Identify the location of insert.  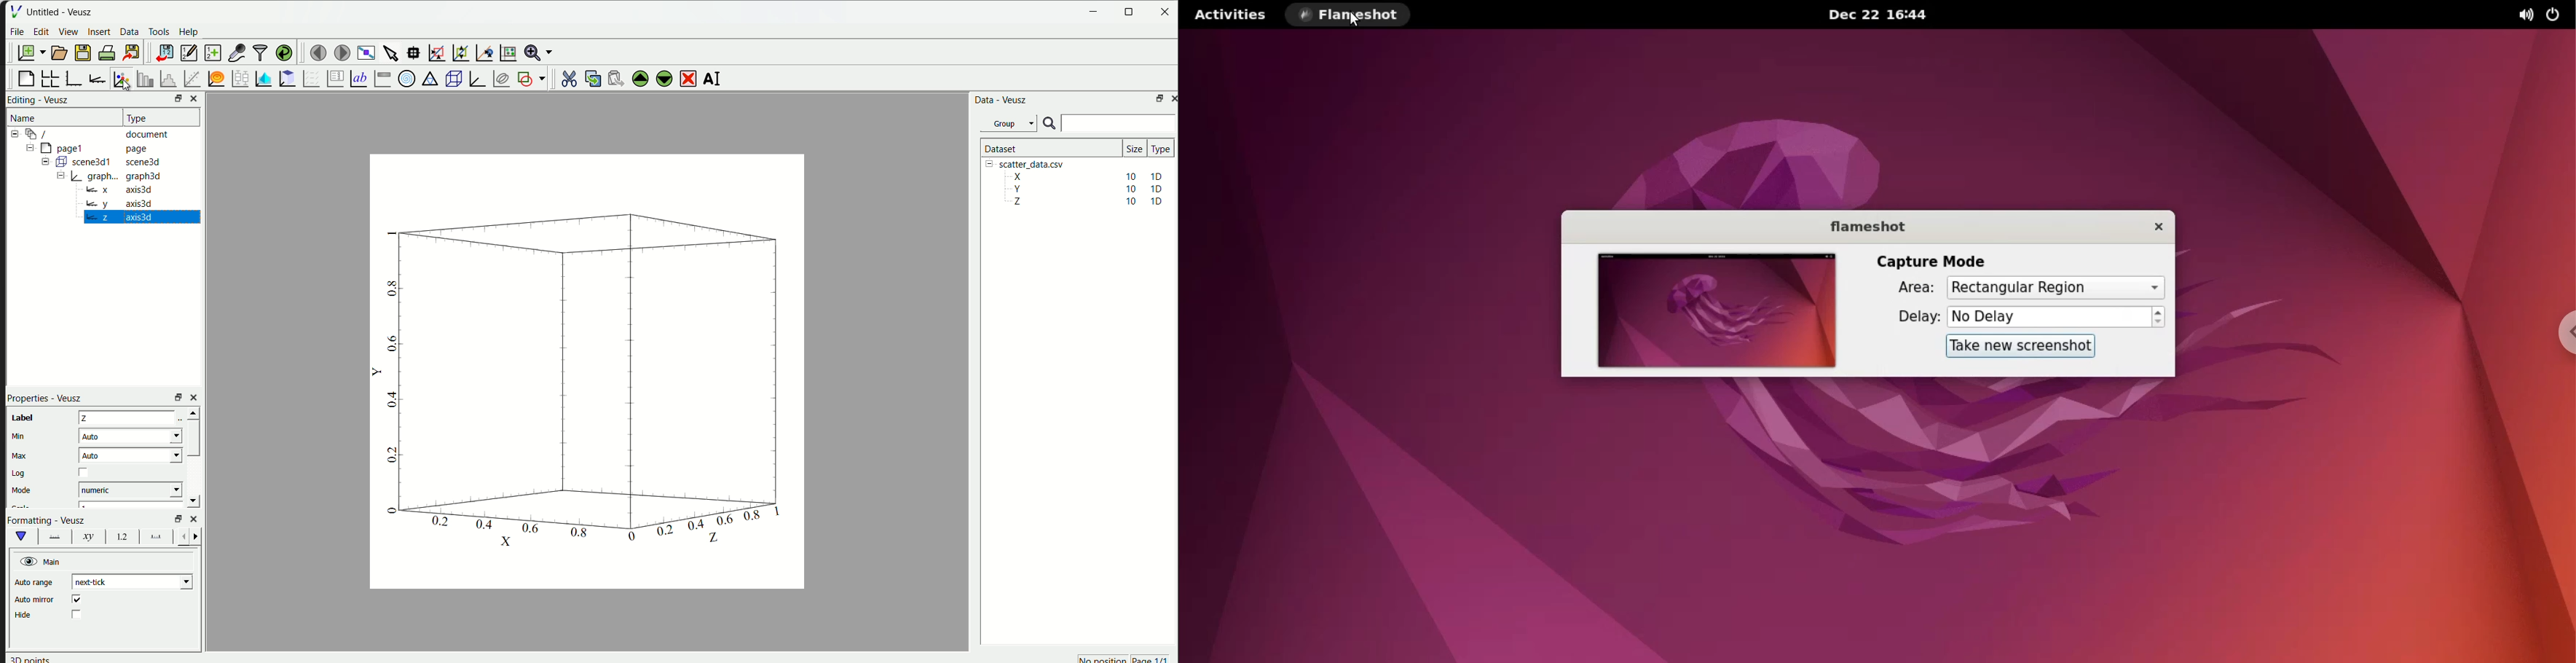
(99, 33).